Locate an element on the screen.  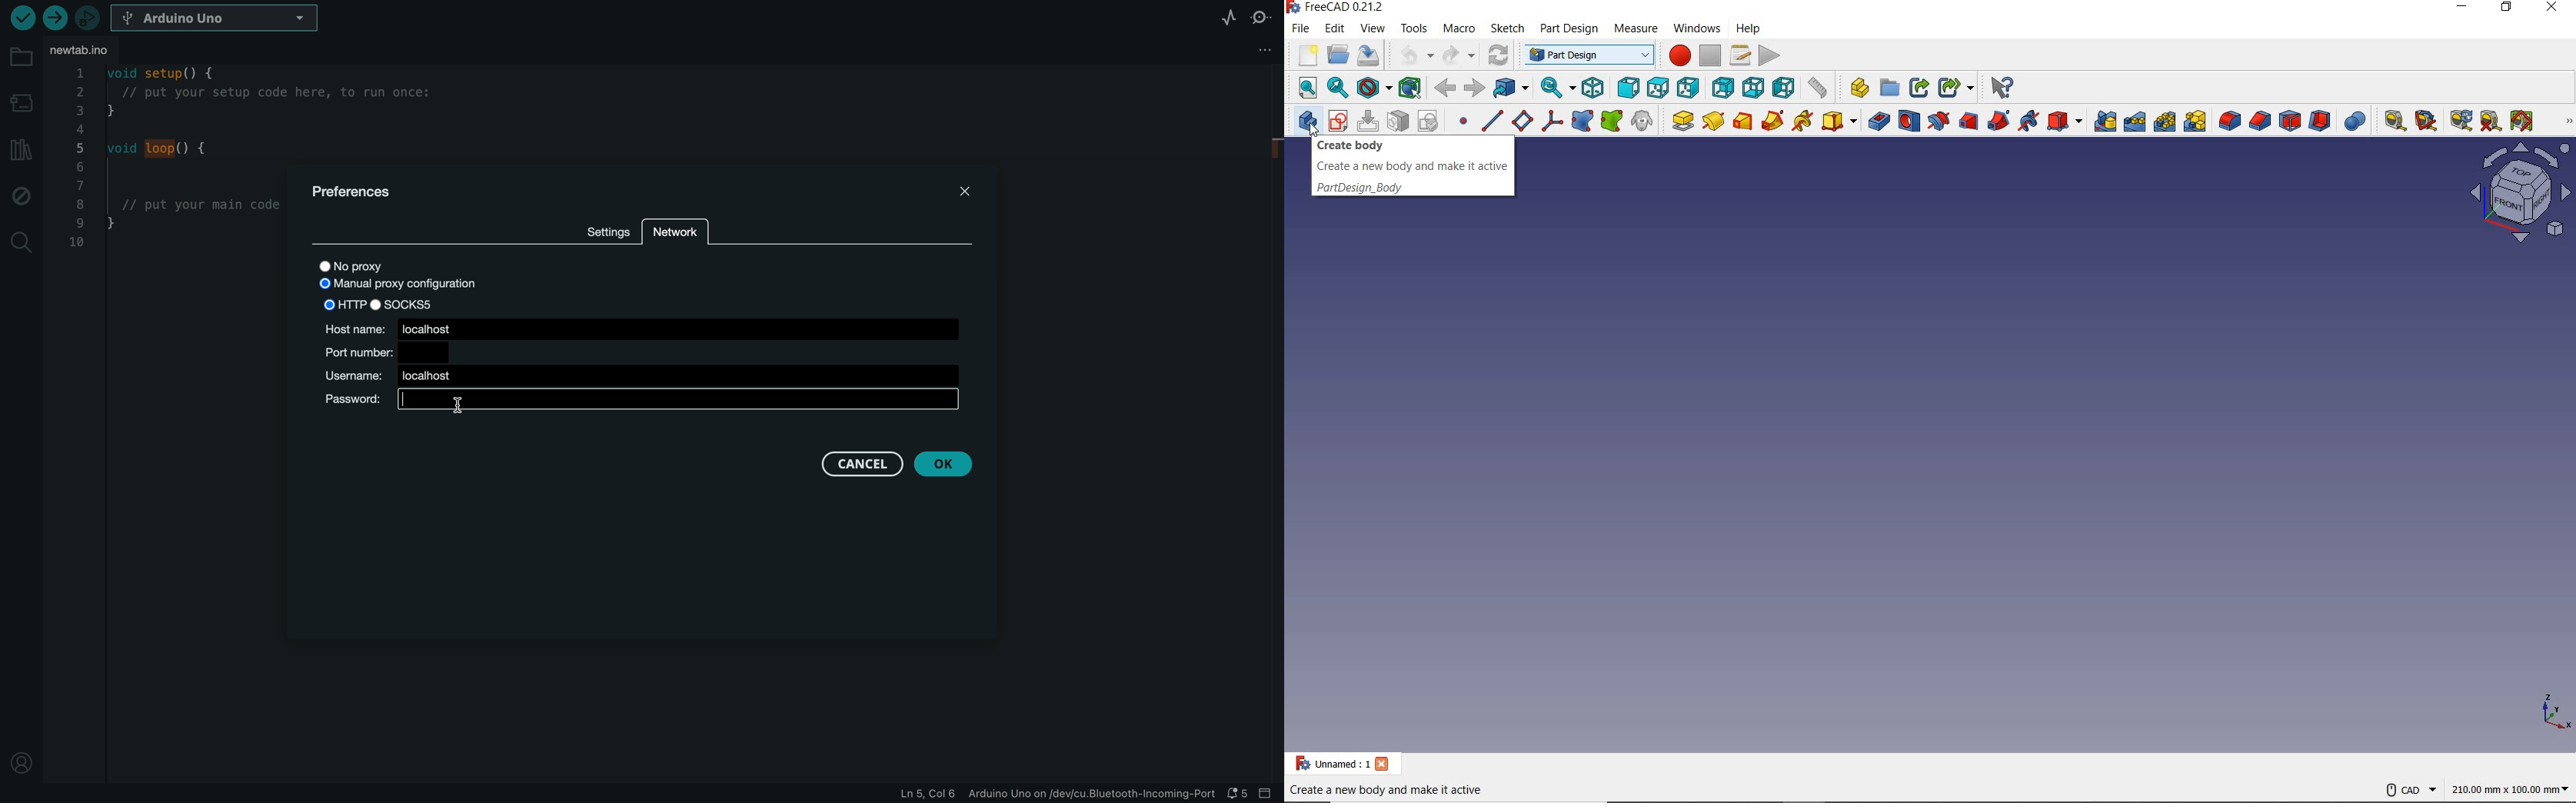
PROJECT NAME is located at coordinates (1345, 764).